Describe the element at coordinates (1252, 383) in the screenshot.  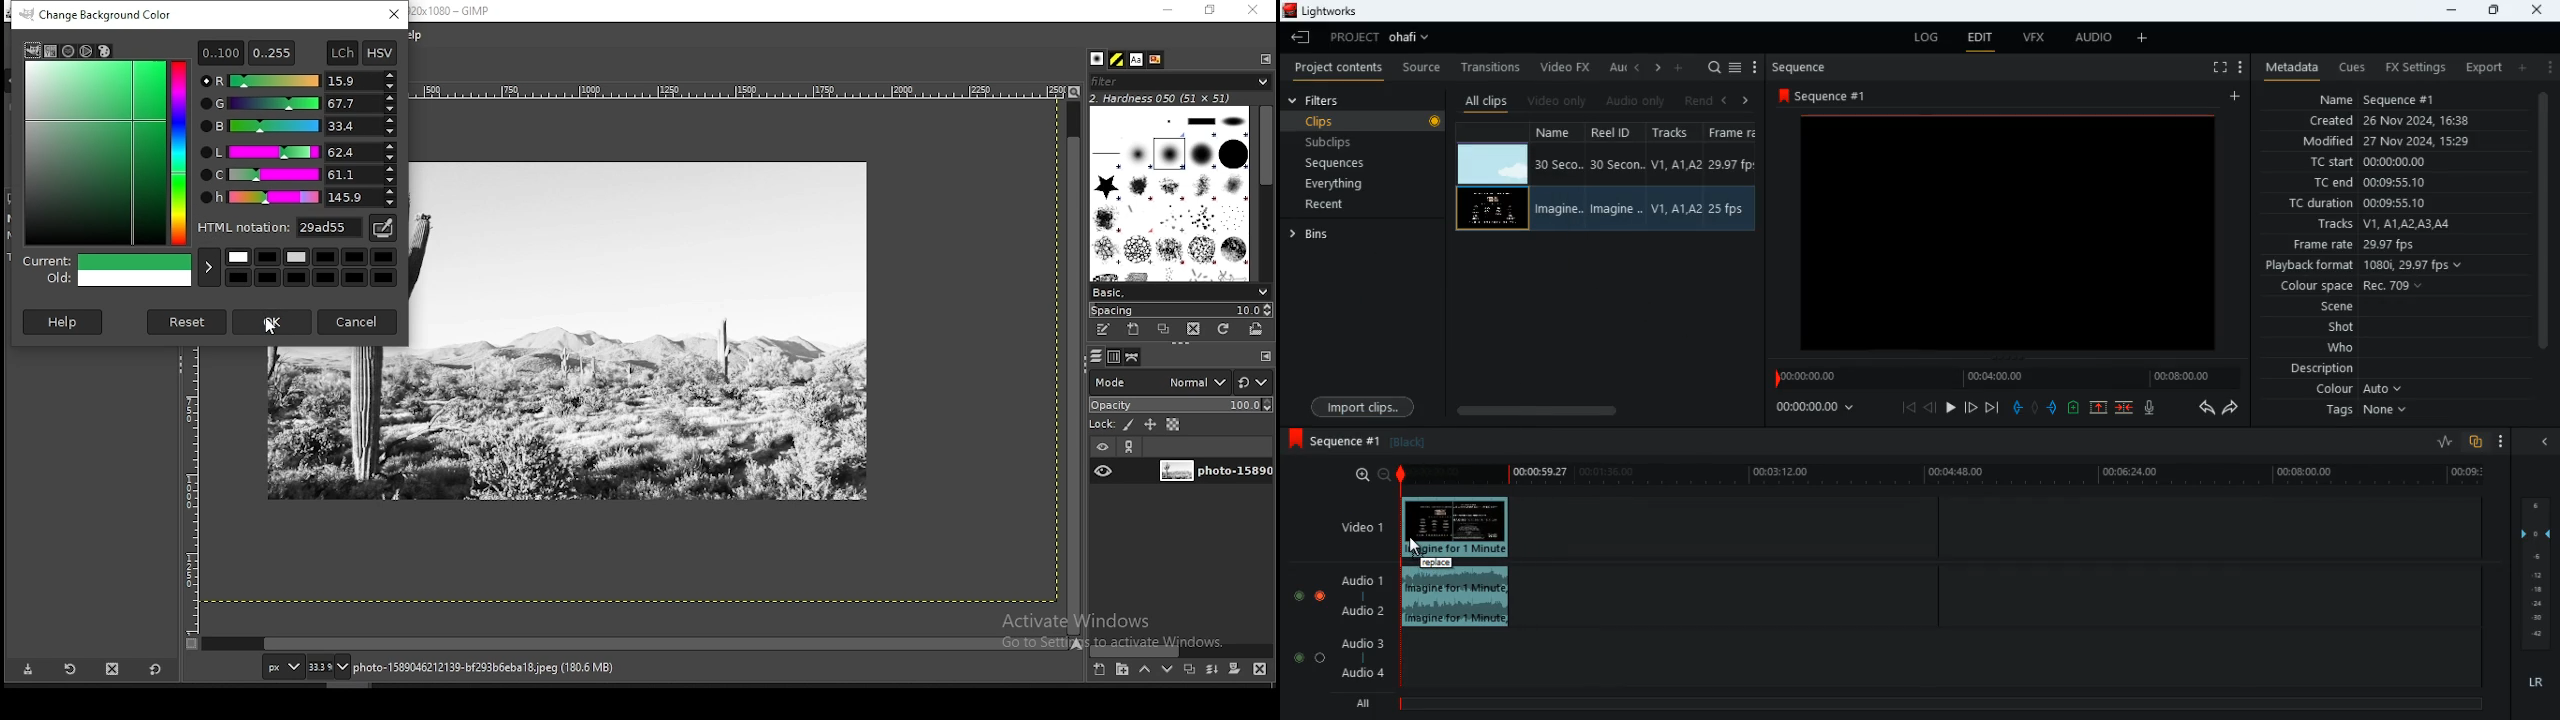
I see `switch to other modes` at that location.